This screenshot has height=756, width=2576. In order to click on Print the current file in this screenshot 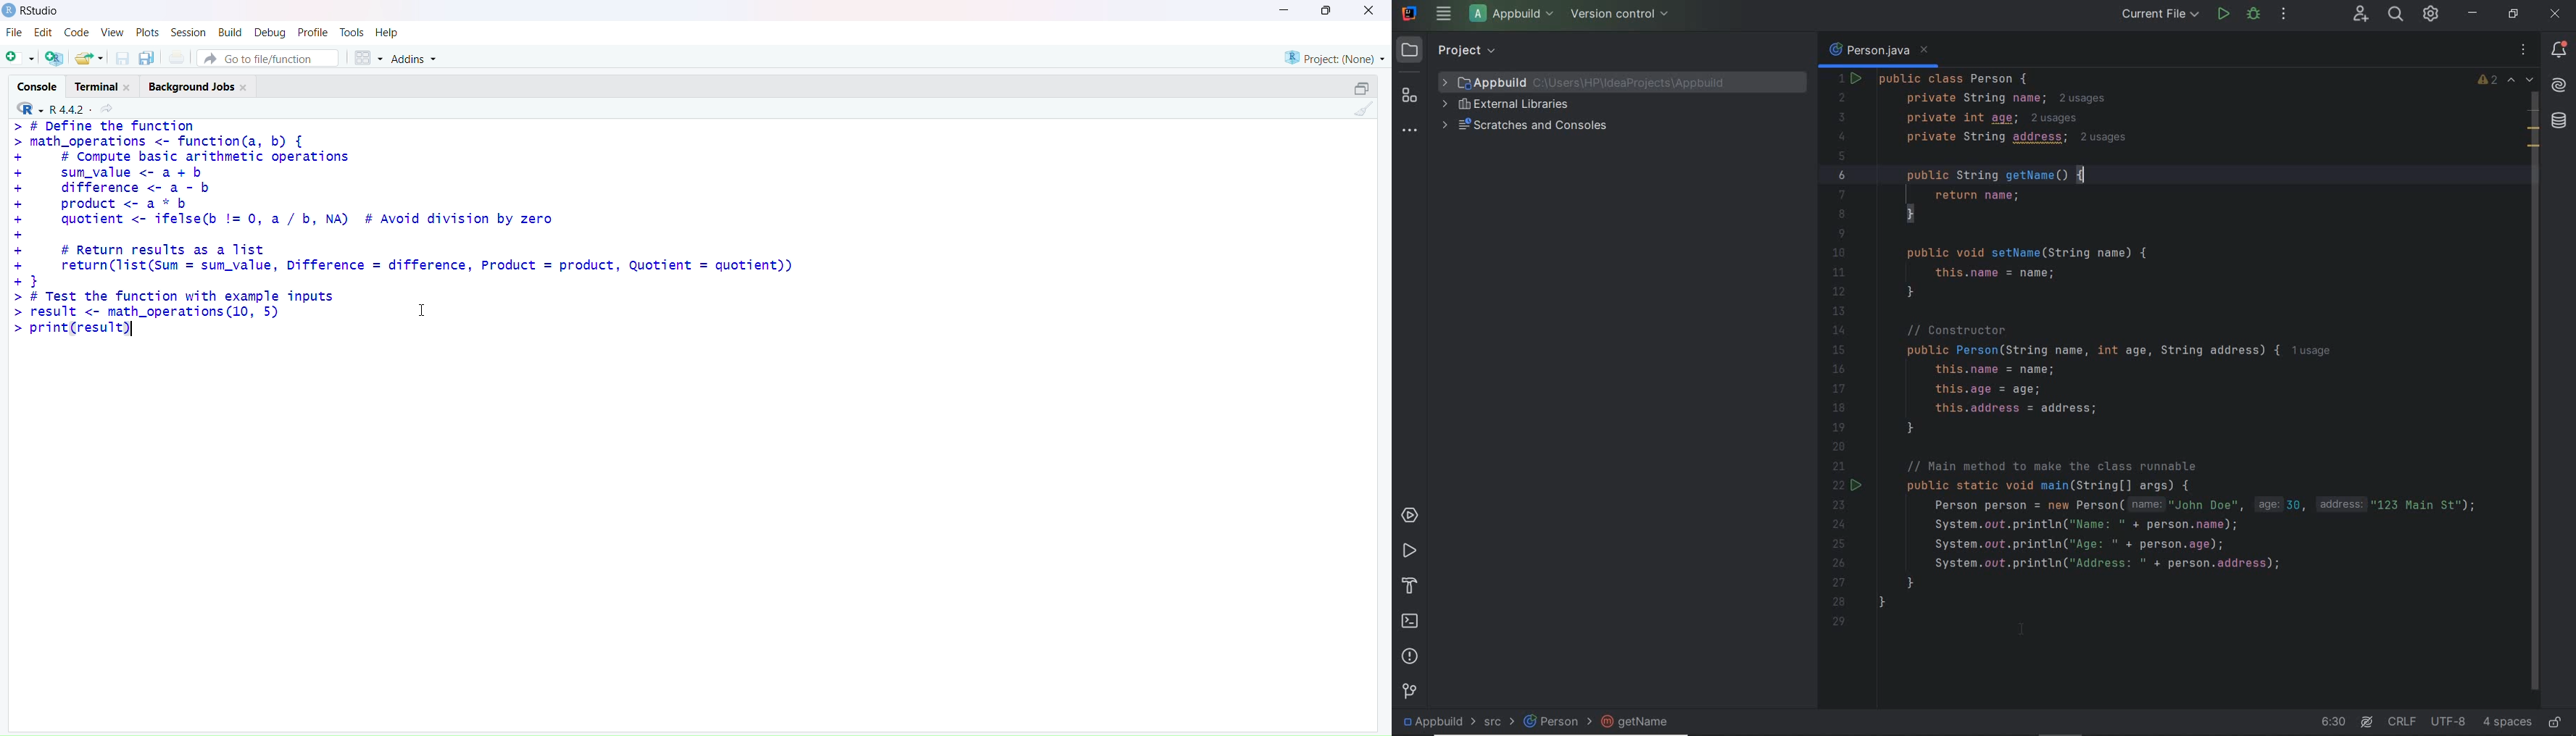, I will do `click(176, 57)`.